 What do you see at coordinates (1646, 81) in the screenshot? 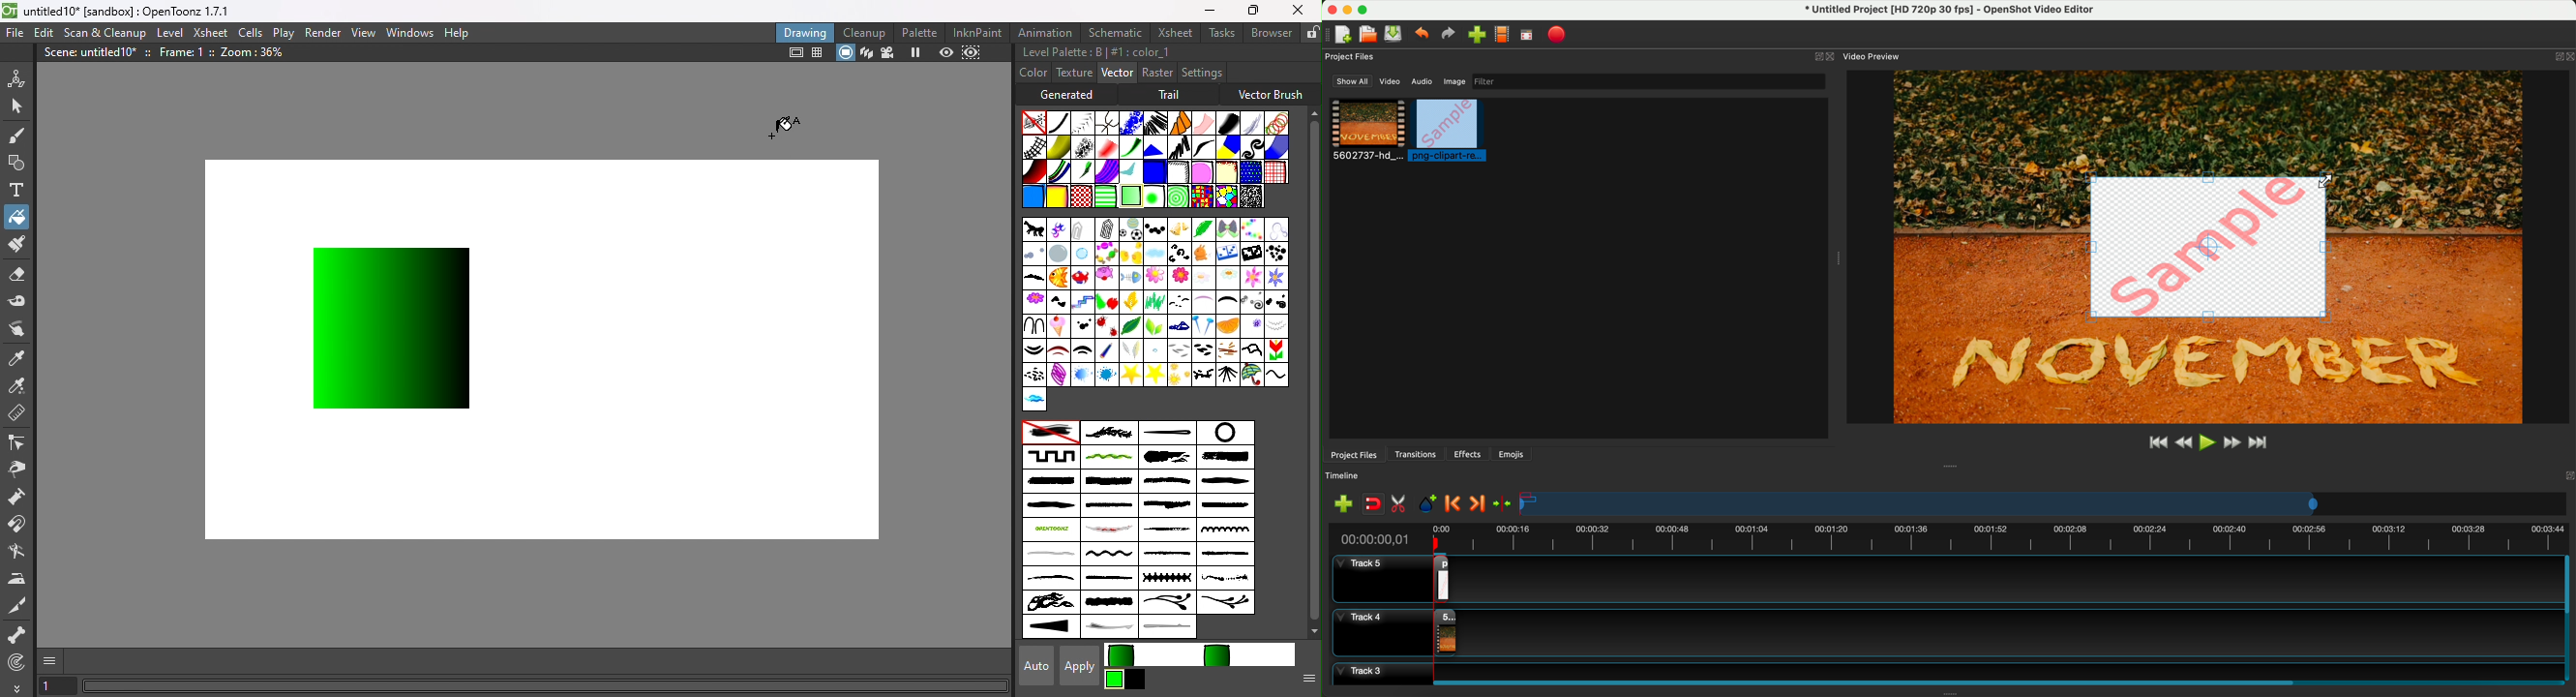
I see `filter` at bounding box center [1646, 81].